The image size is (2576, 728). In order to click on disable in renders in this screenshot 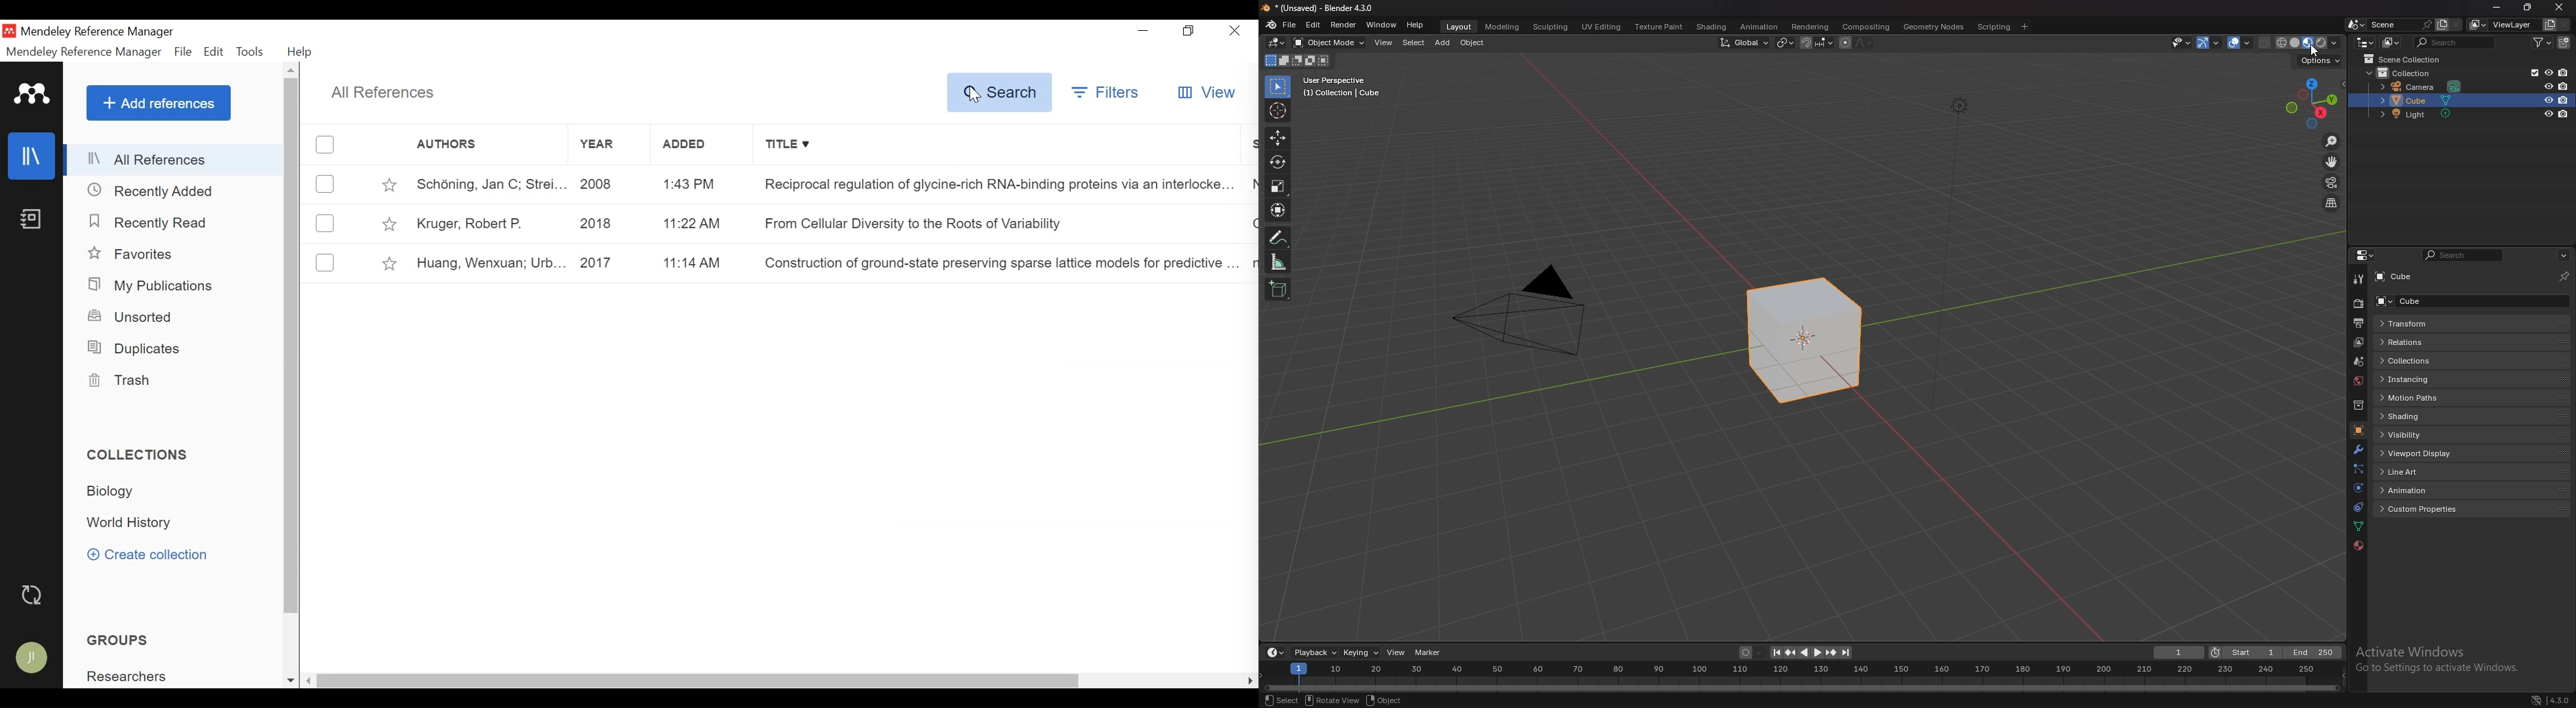, I will do `click(2563, 87)`.